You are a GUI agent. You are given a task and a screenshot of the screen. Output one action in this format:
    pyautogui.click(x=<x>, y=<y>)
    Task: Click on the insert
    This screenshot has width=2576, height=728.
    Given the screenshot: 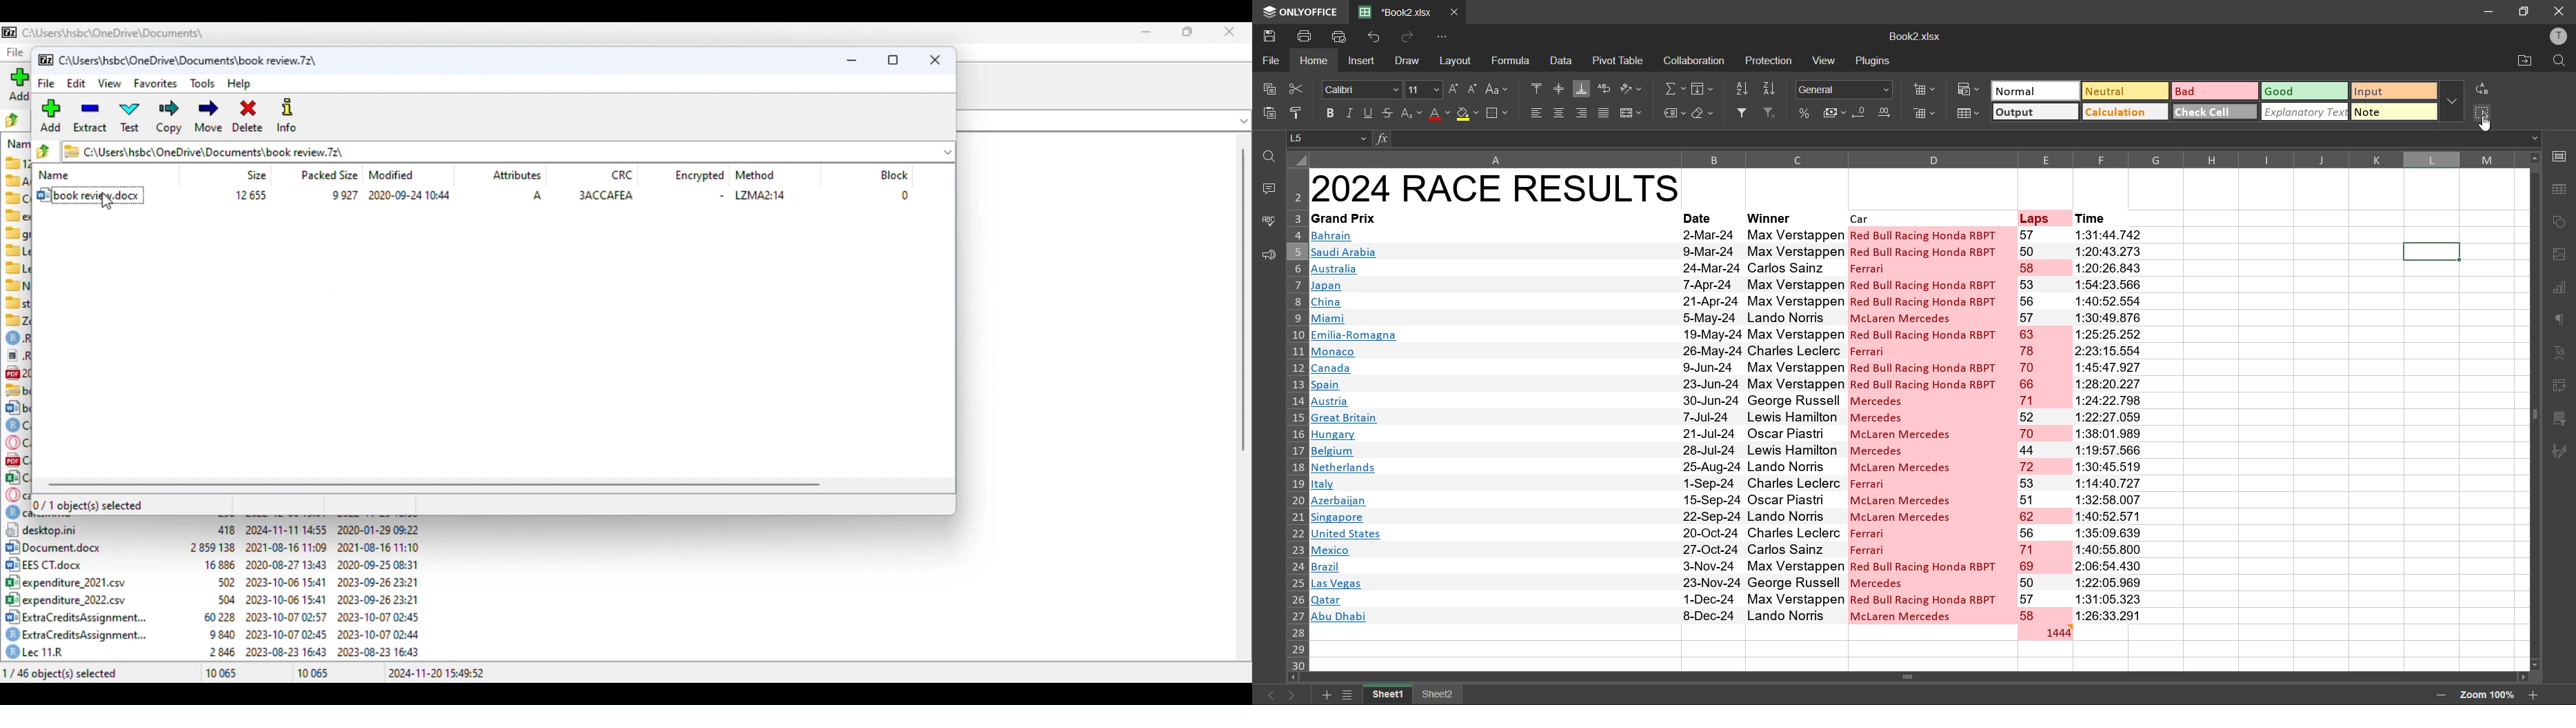 What is the action you would take?
    pyautogui.click(x=1361, y=61)
    